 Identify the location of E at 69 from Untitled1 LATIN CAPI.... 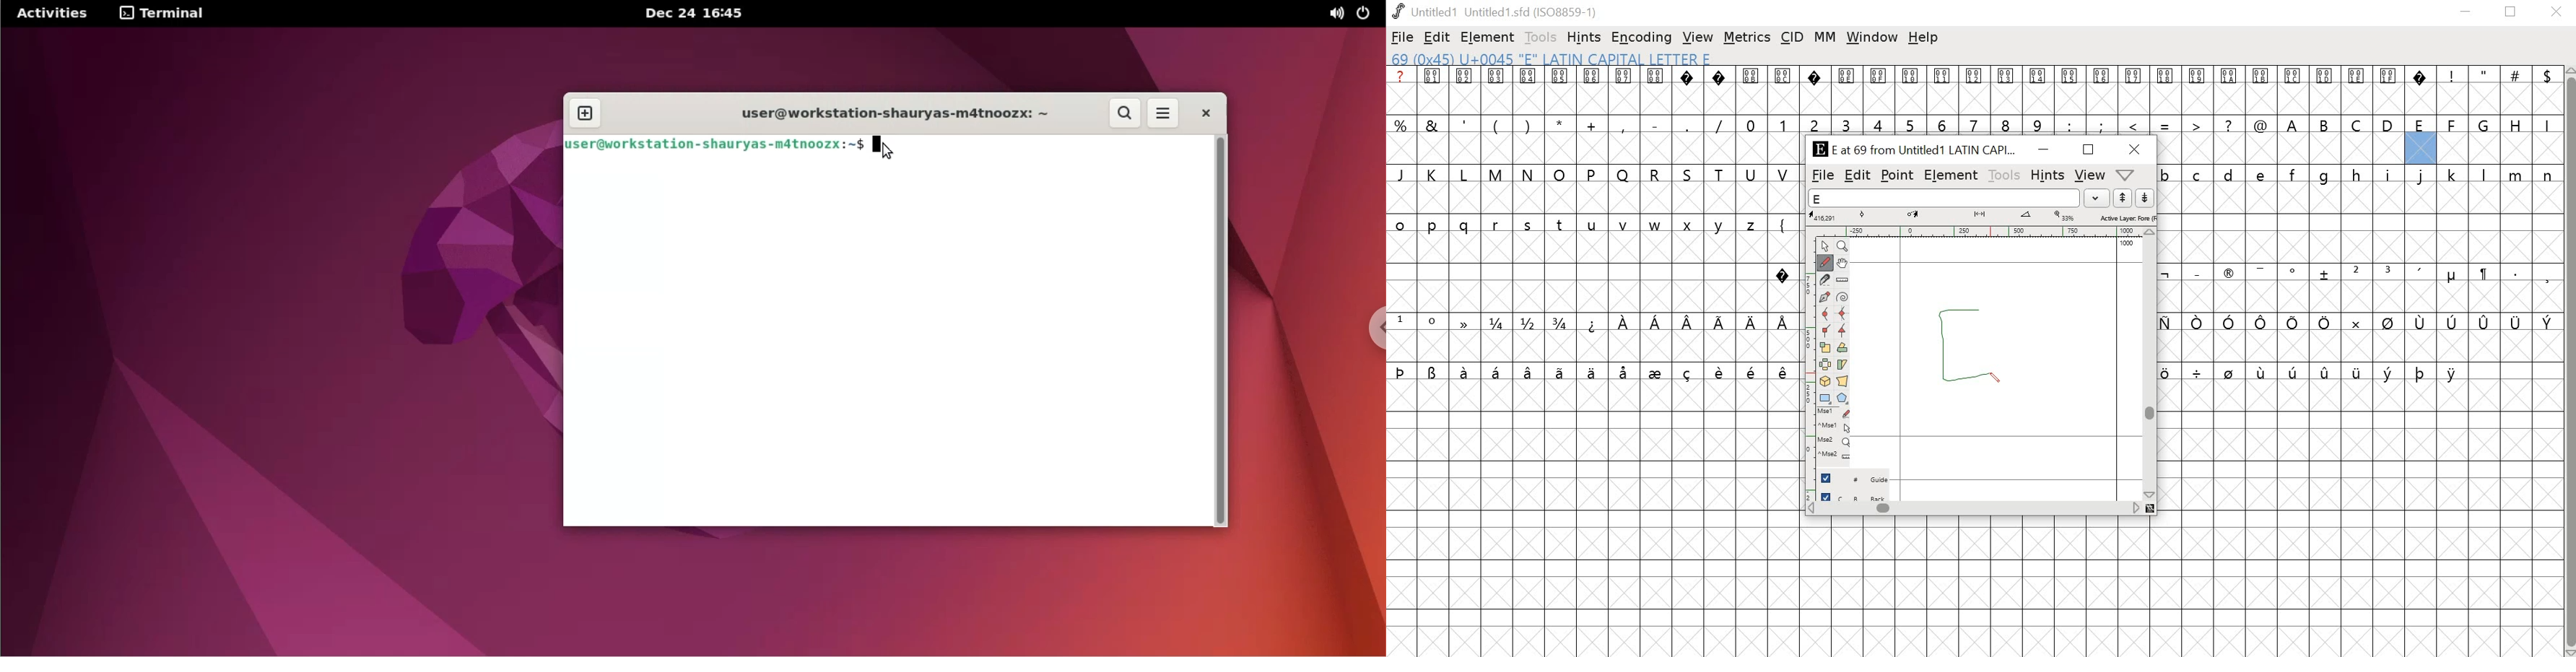
(1912, 150).